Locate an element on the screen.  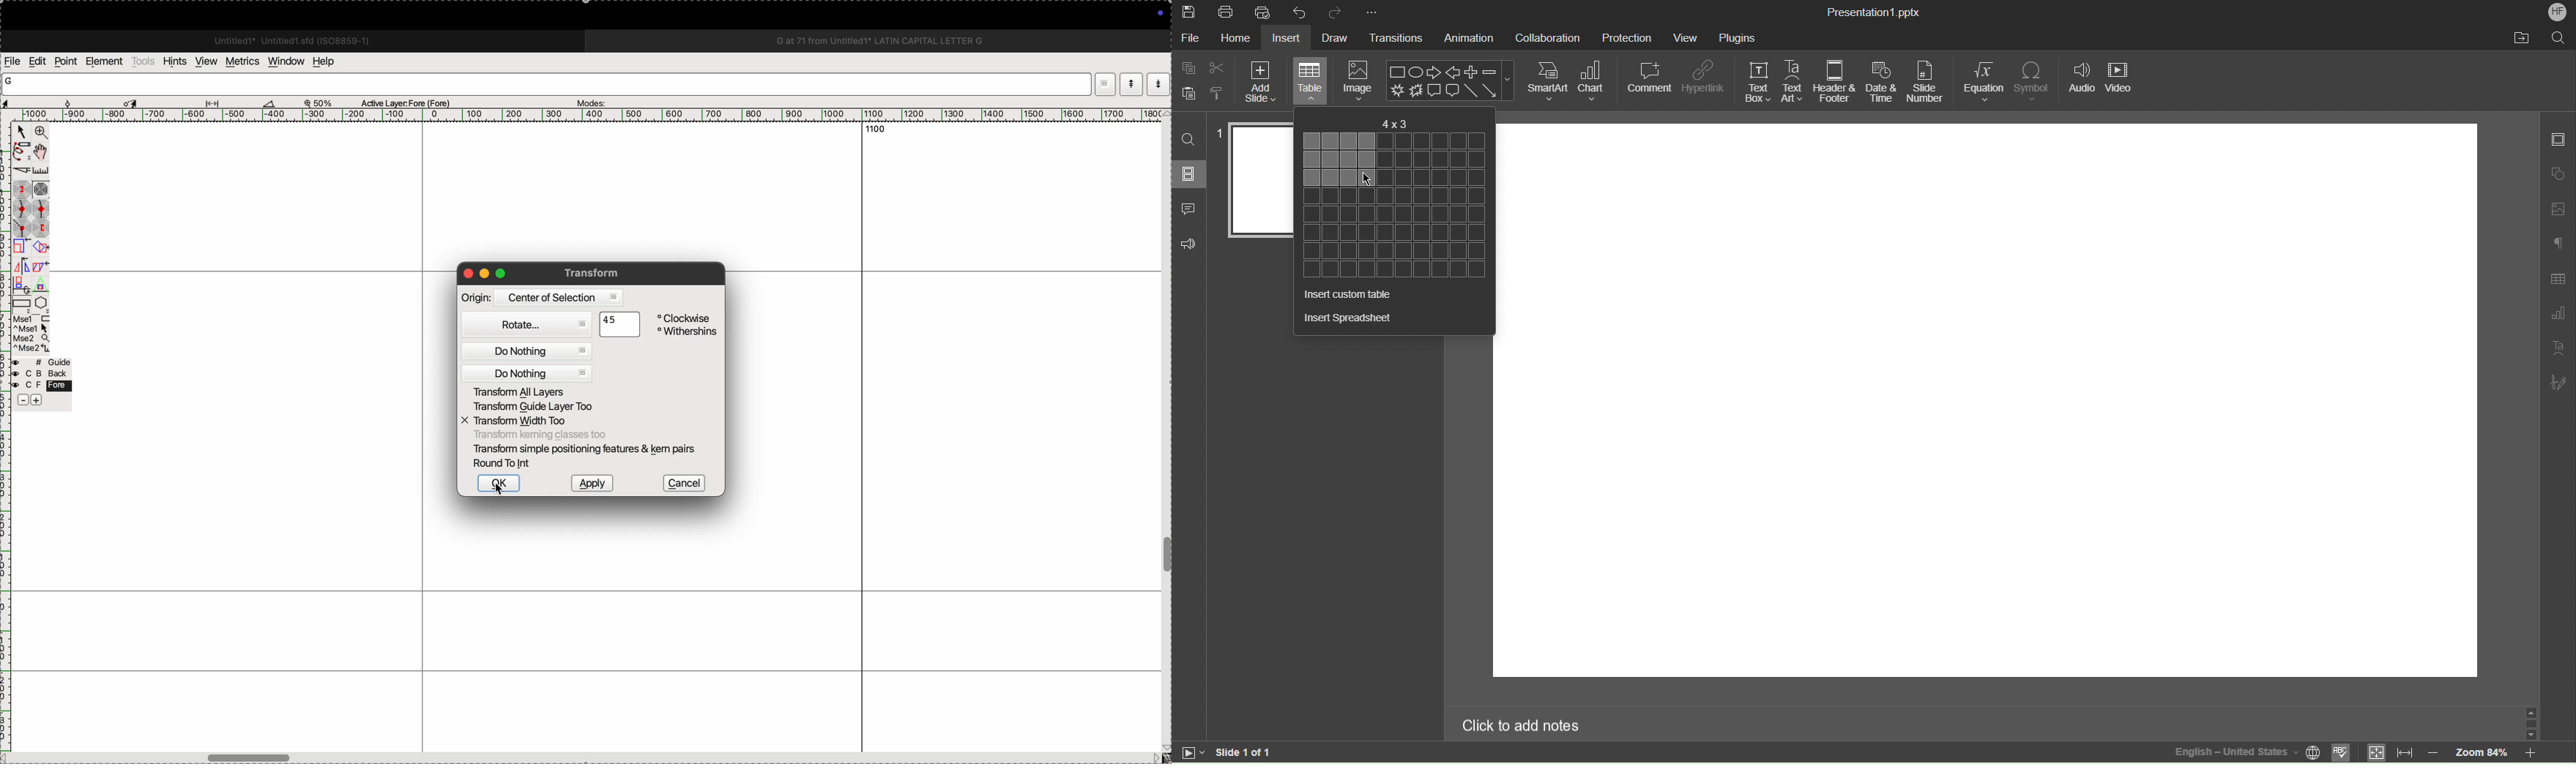
corner is located at coordinates (23, 228).